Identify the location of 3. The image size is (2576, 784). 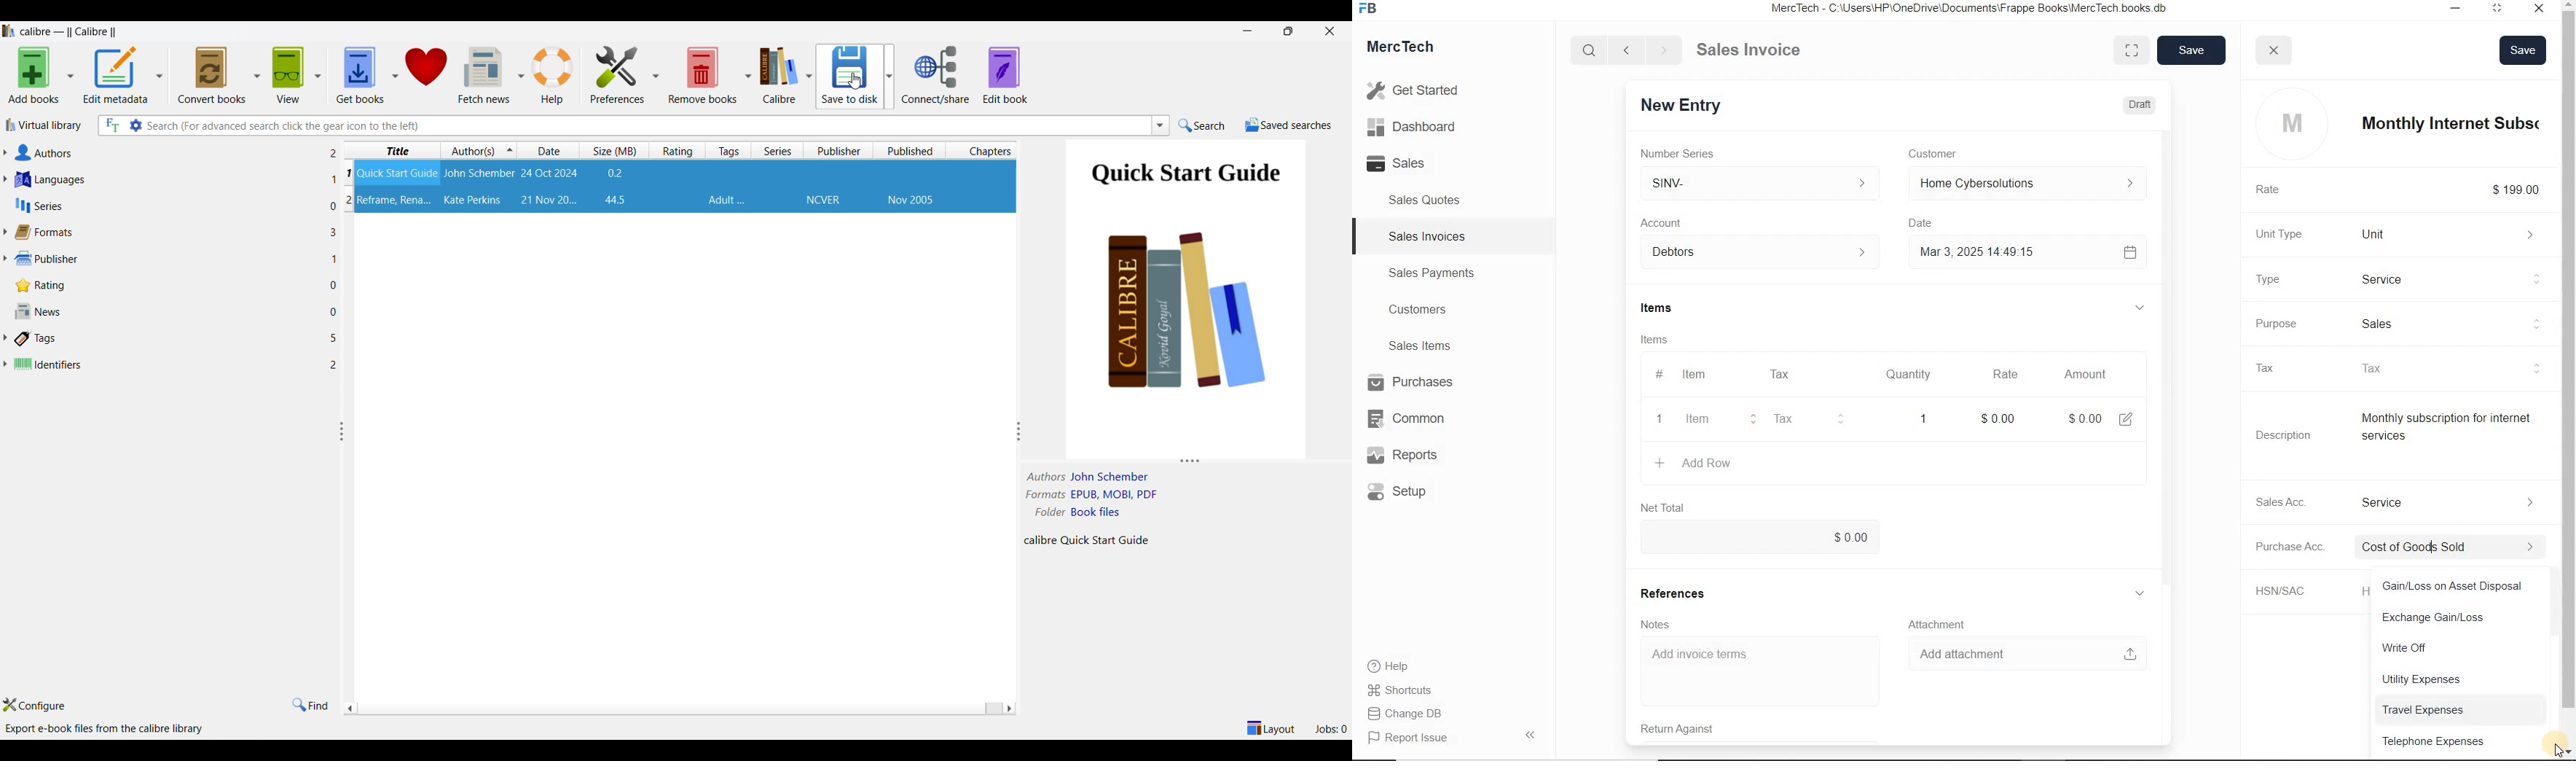
(334, 232).